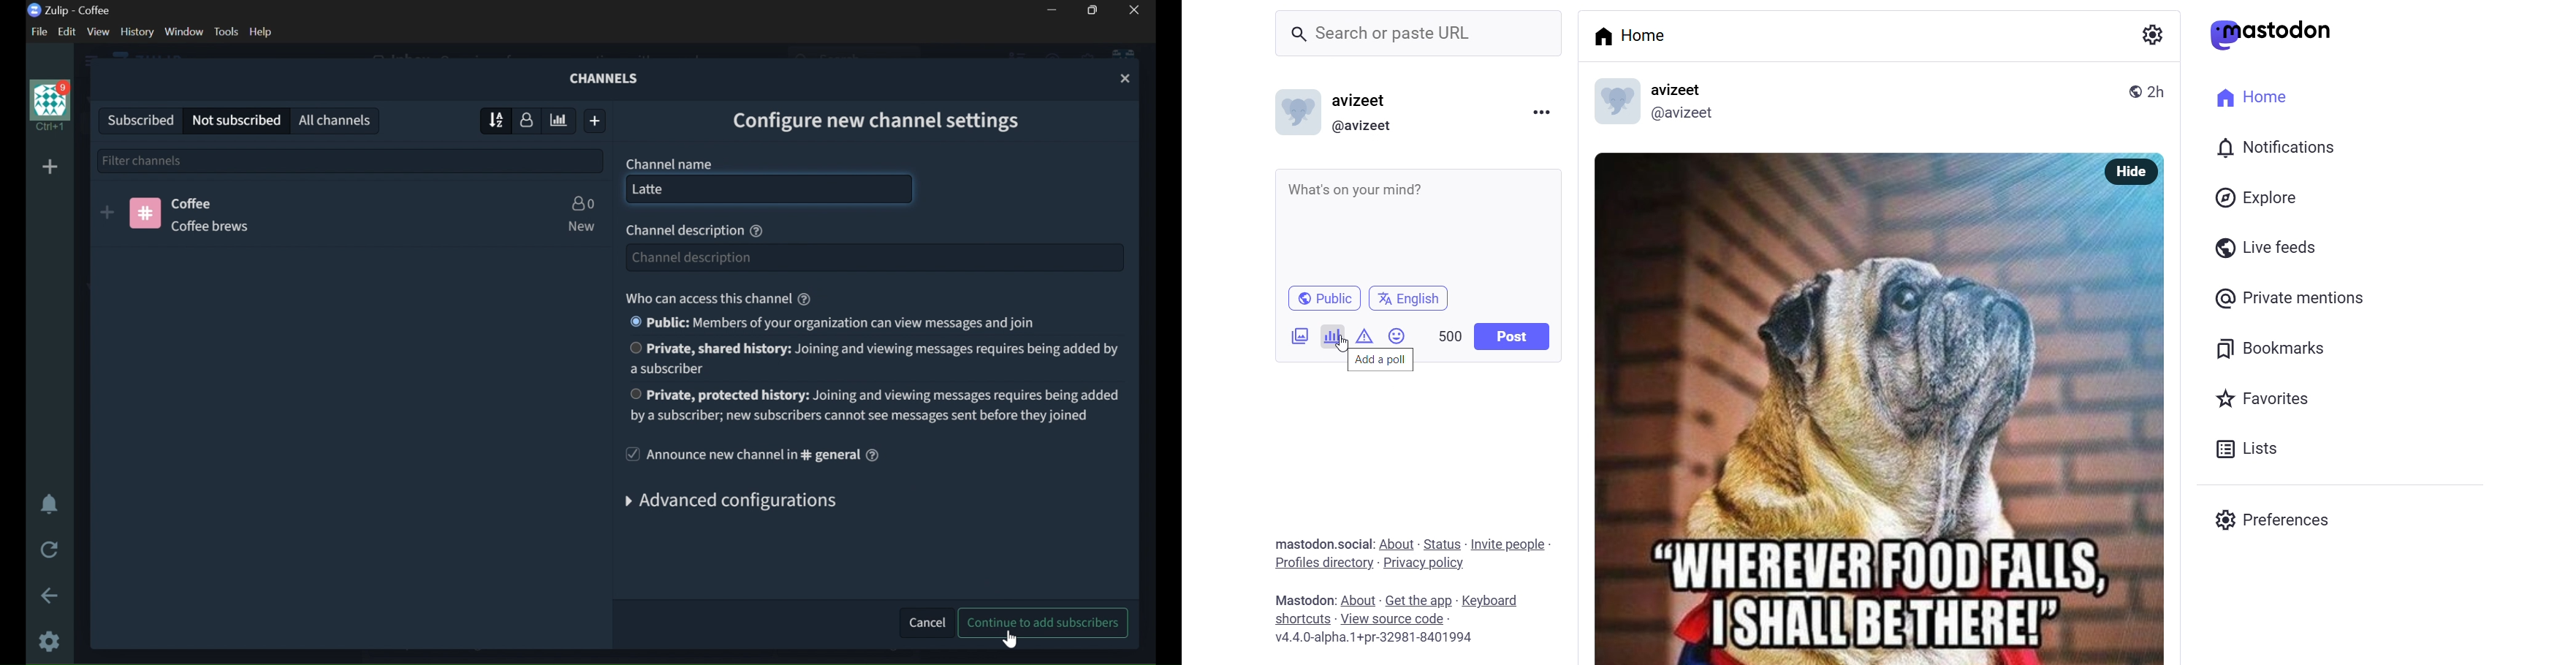 The height and width of the screenshot is (672, 2576). Describe the element at coordinates (49, 506) in the screenshot. I see `ENABLE DO NOT DISTURBE` at that location.